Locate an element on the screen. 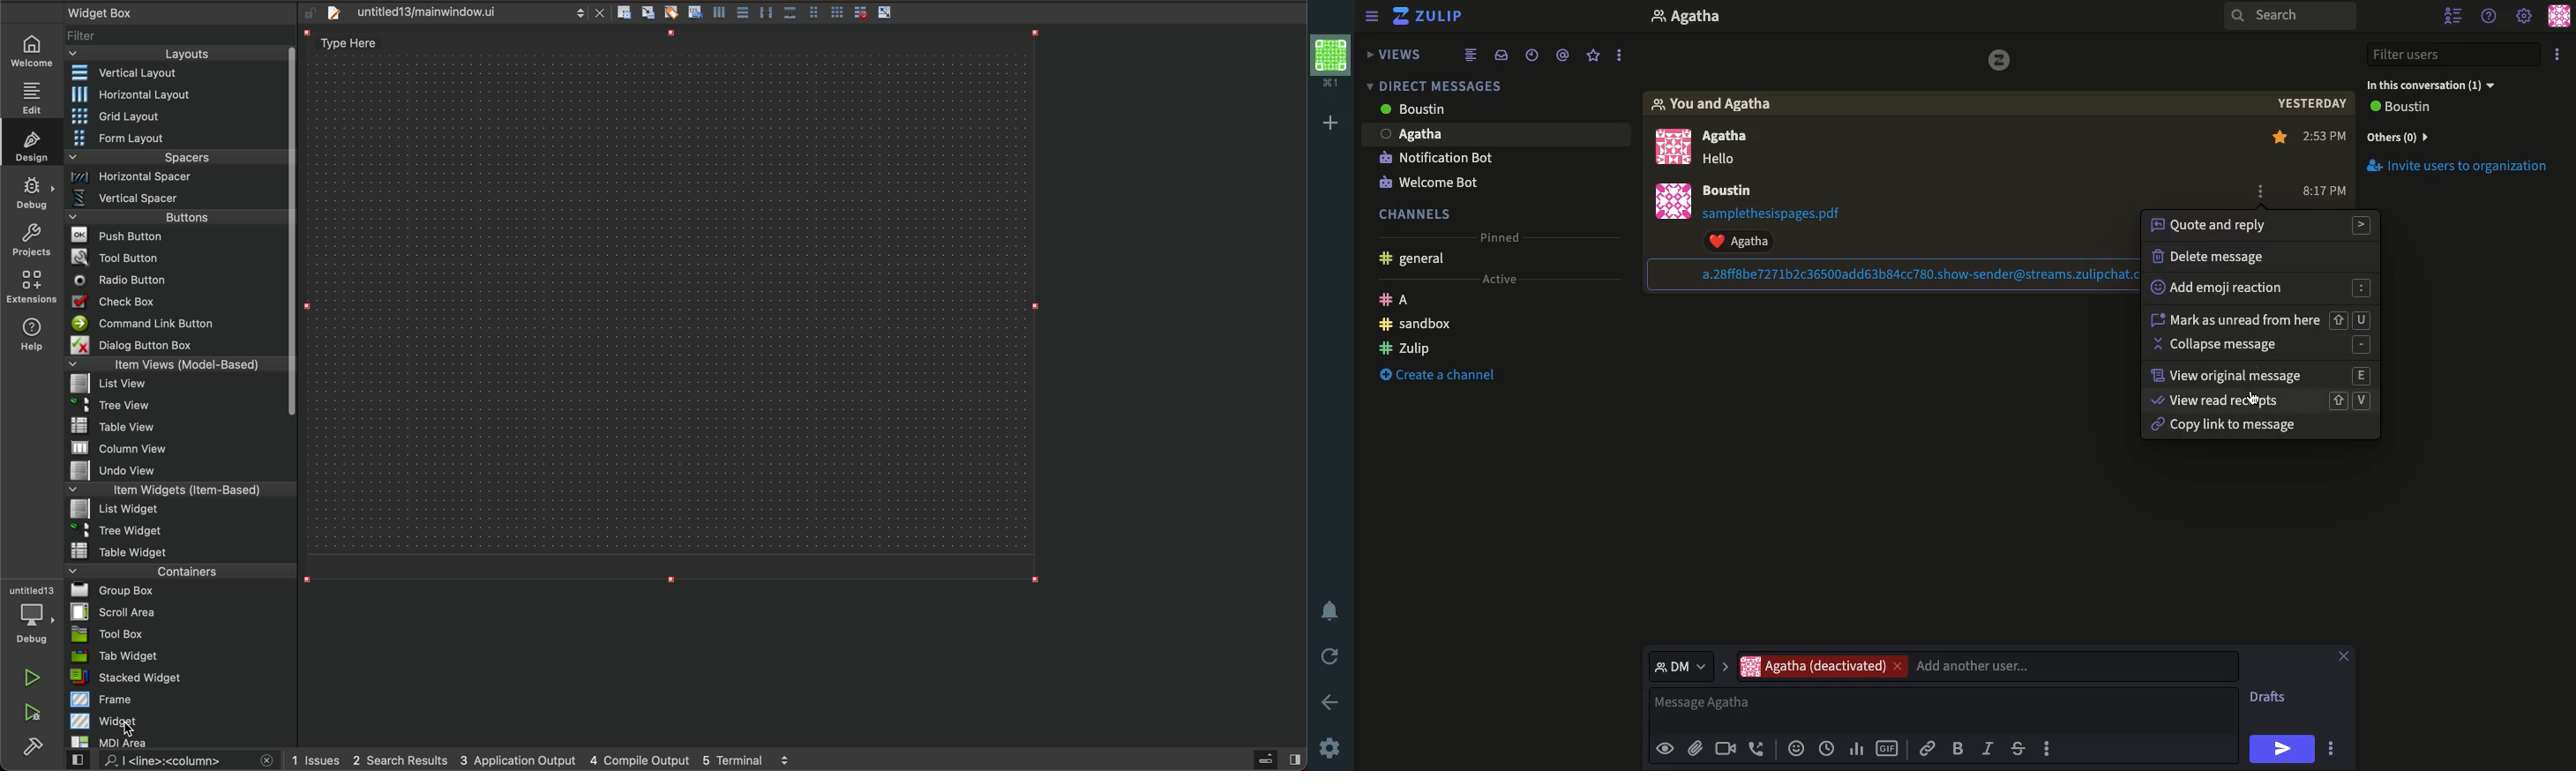  PDF attachment is located at coordinates (1788, 213).